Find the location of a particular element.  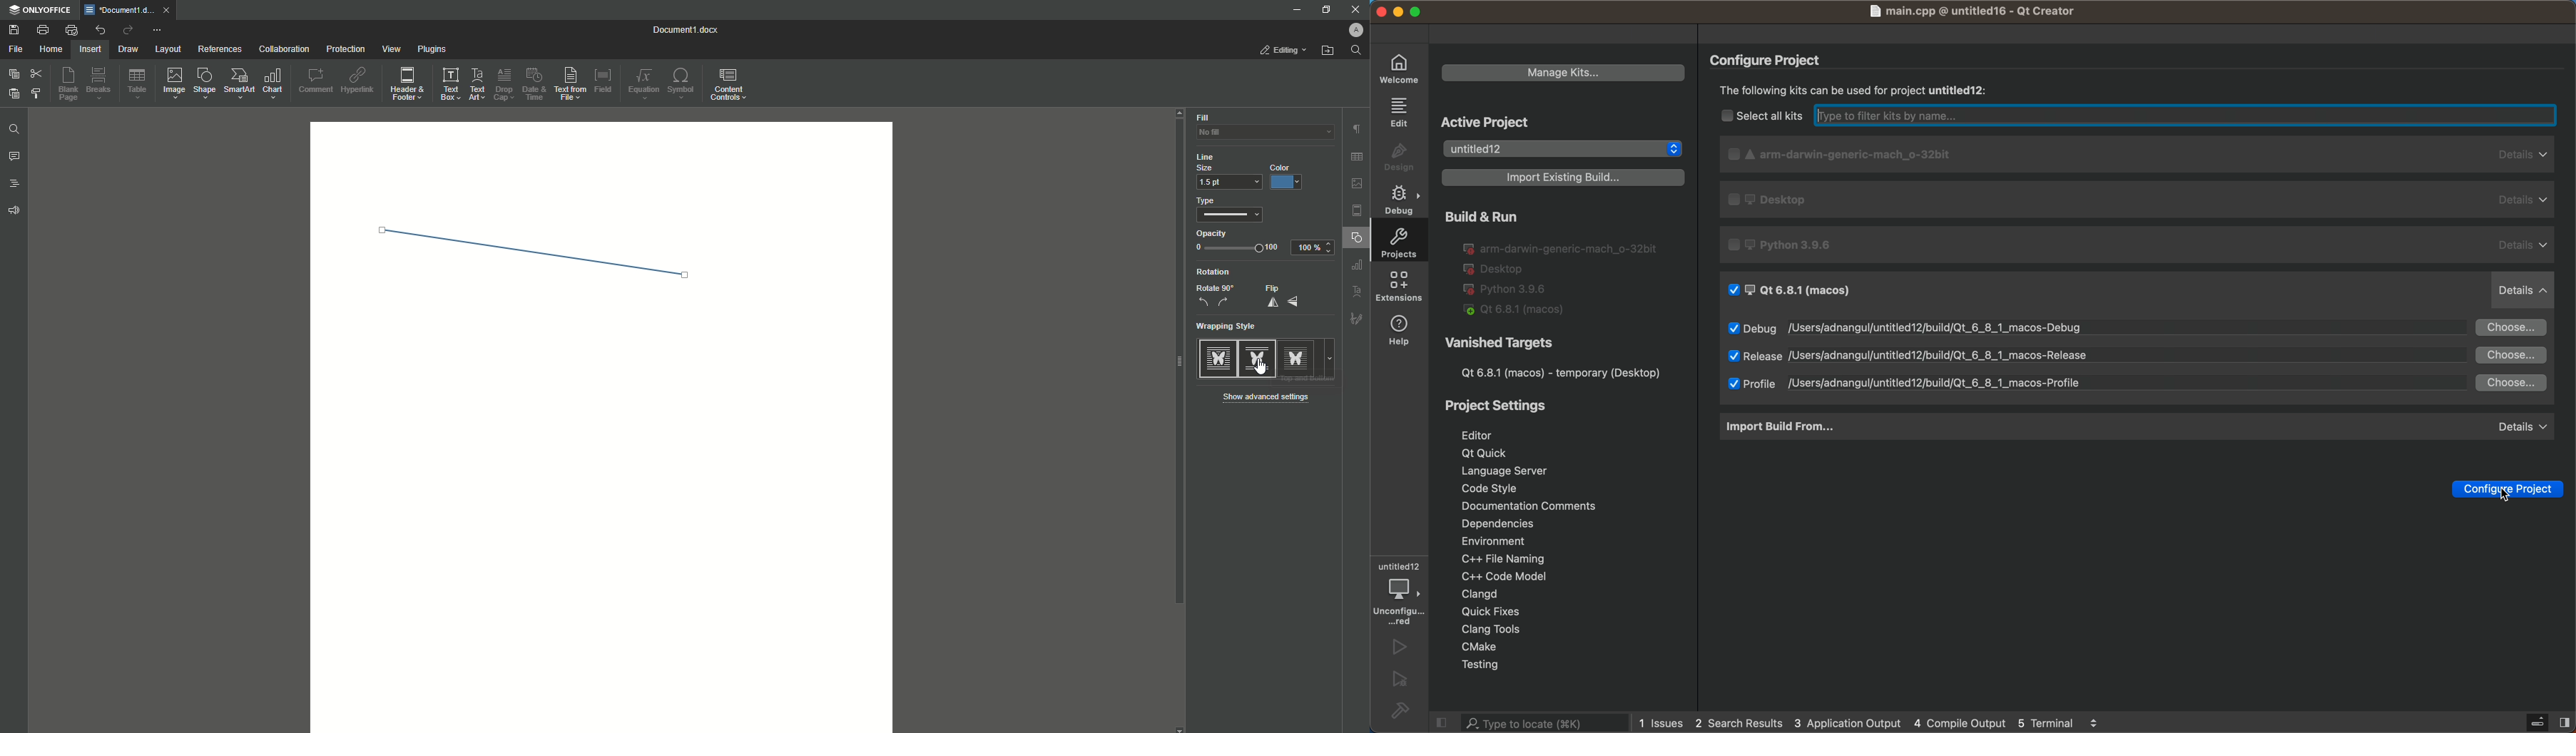

Blue Color is located at coordinates (1290, 178).